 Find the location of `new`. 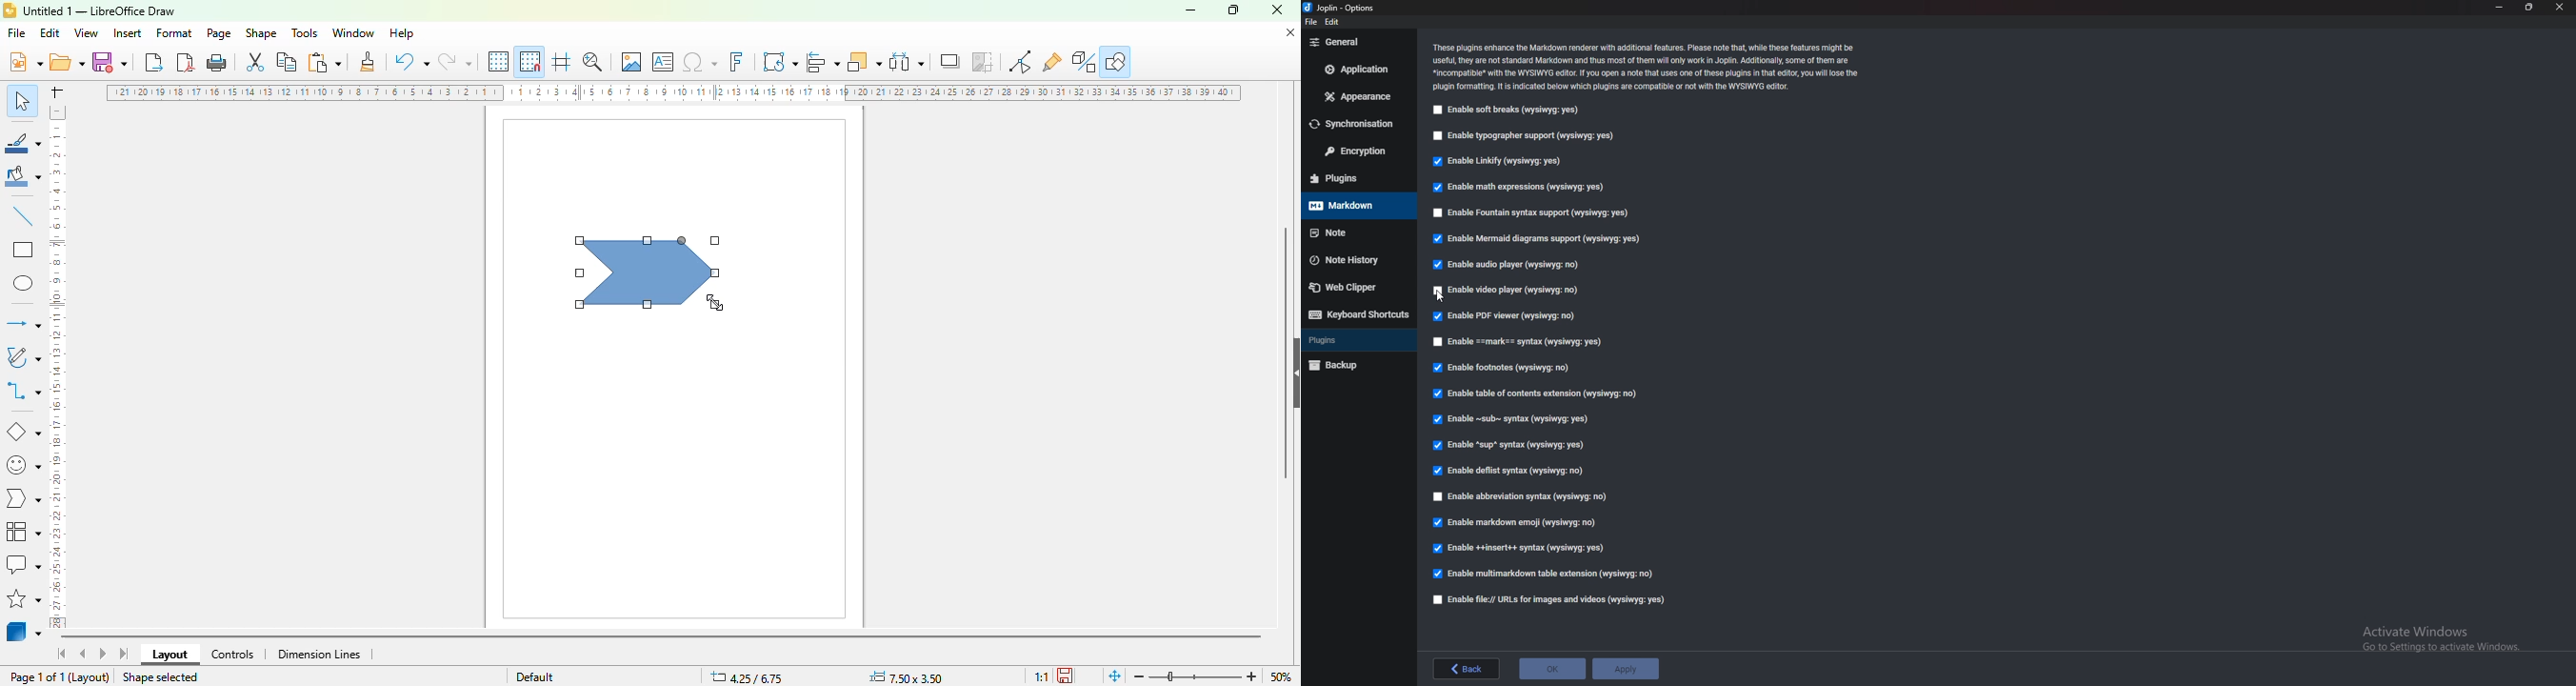

new is located at coordinates (25, 61).